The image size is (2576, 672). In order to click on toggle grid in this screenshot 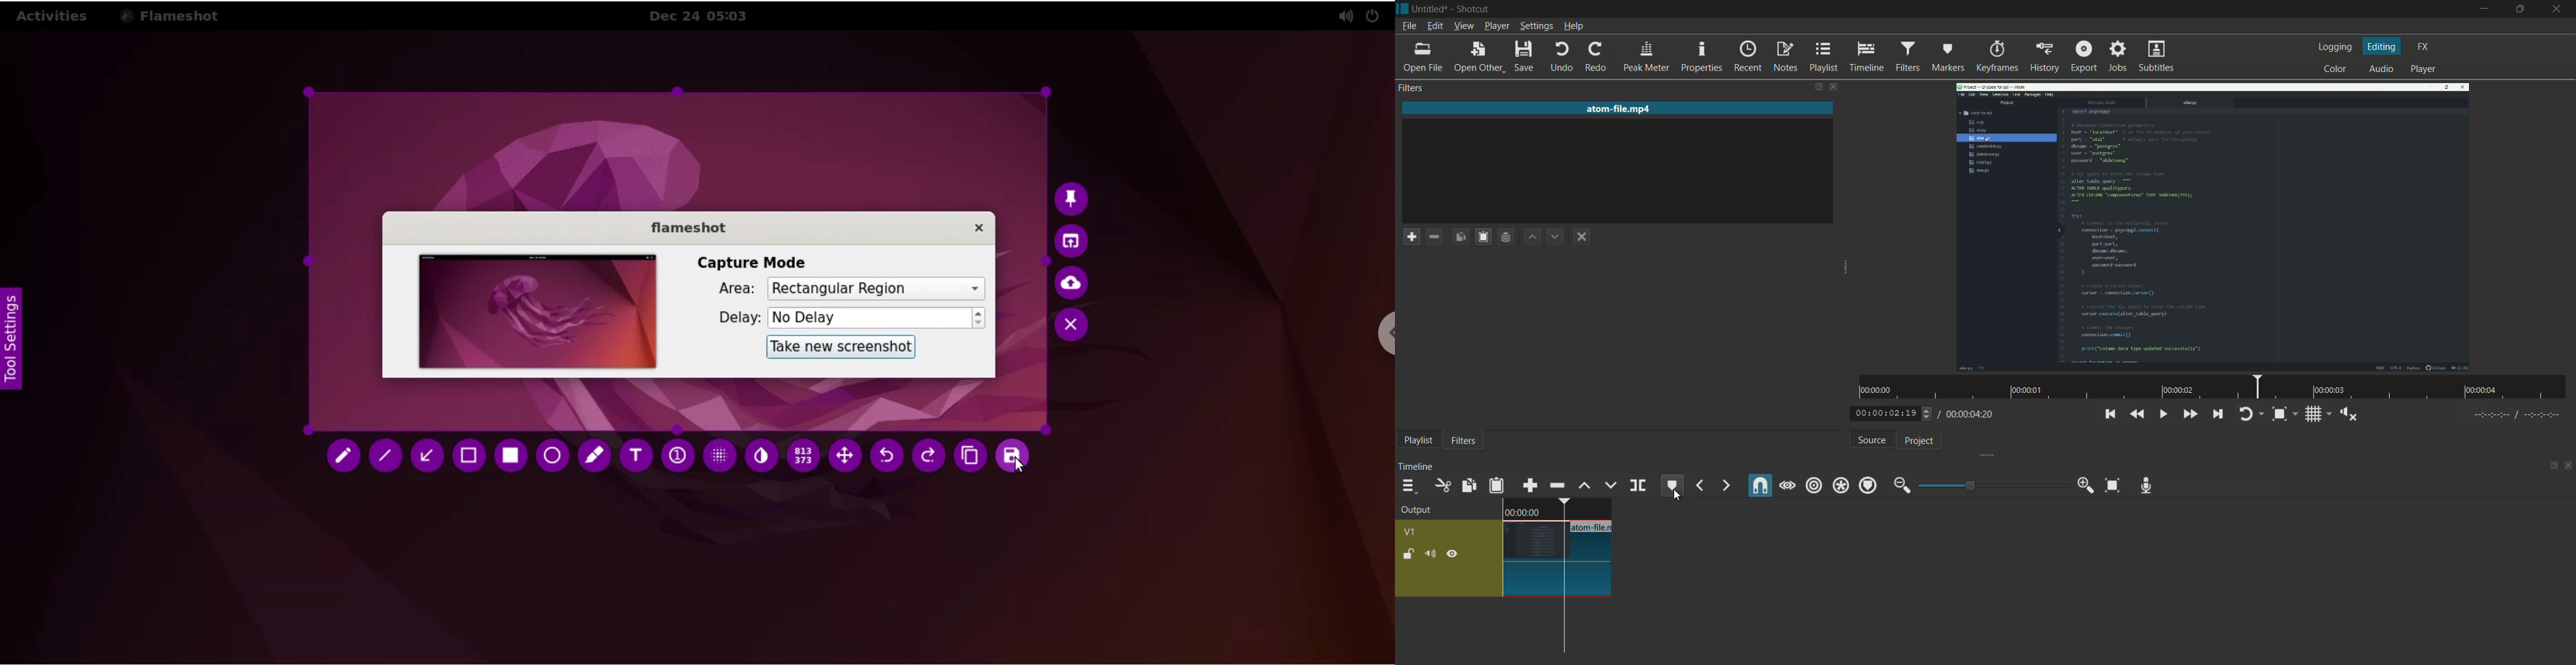, I will do `click(2314, 414)`.